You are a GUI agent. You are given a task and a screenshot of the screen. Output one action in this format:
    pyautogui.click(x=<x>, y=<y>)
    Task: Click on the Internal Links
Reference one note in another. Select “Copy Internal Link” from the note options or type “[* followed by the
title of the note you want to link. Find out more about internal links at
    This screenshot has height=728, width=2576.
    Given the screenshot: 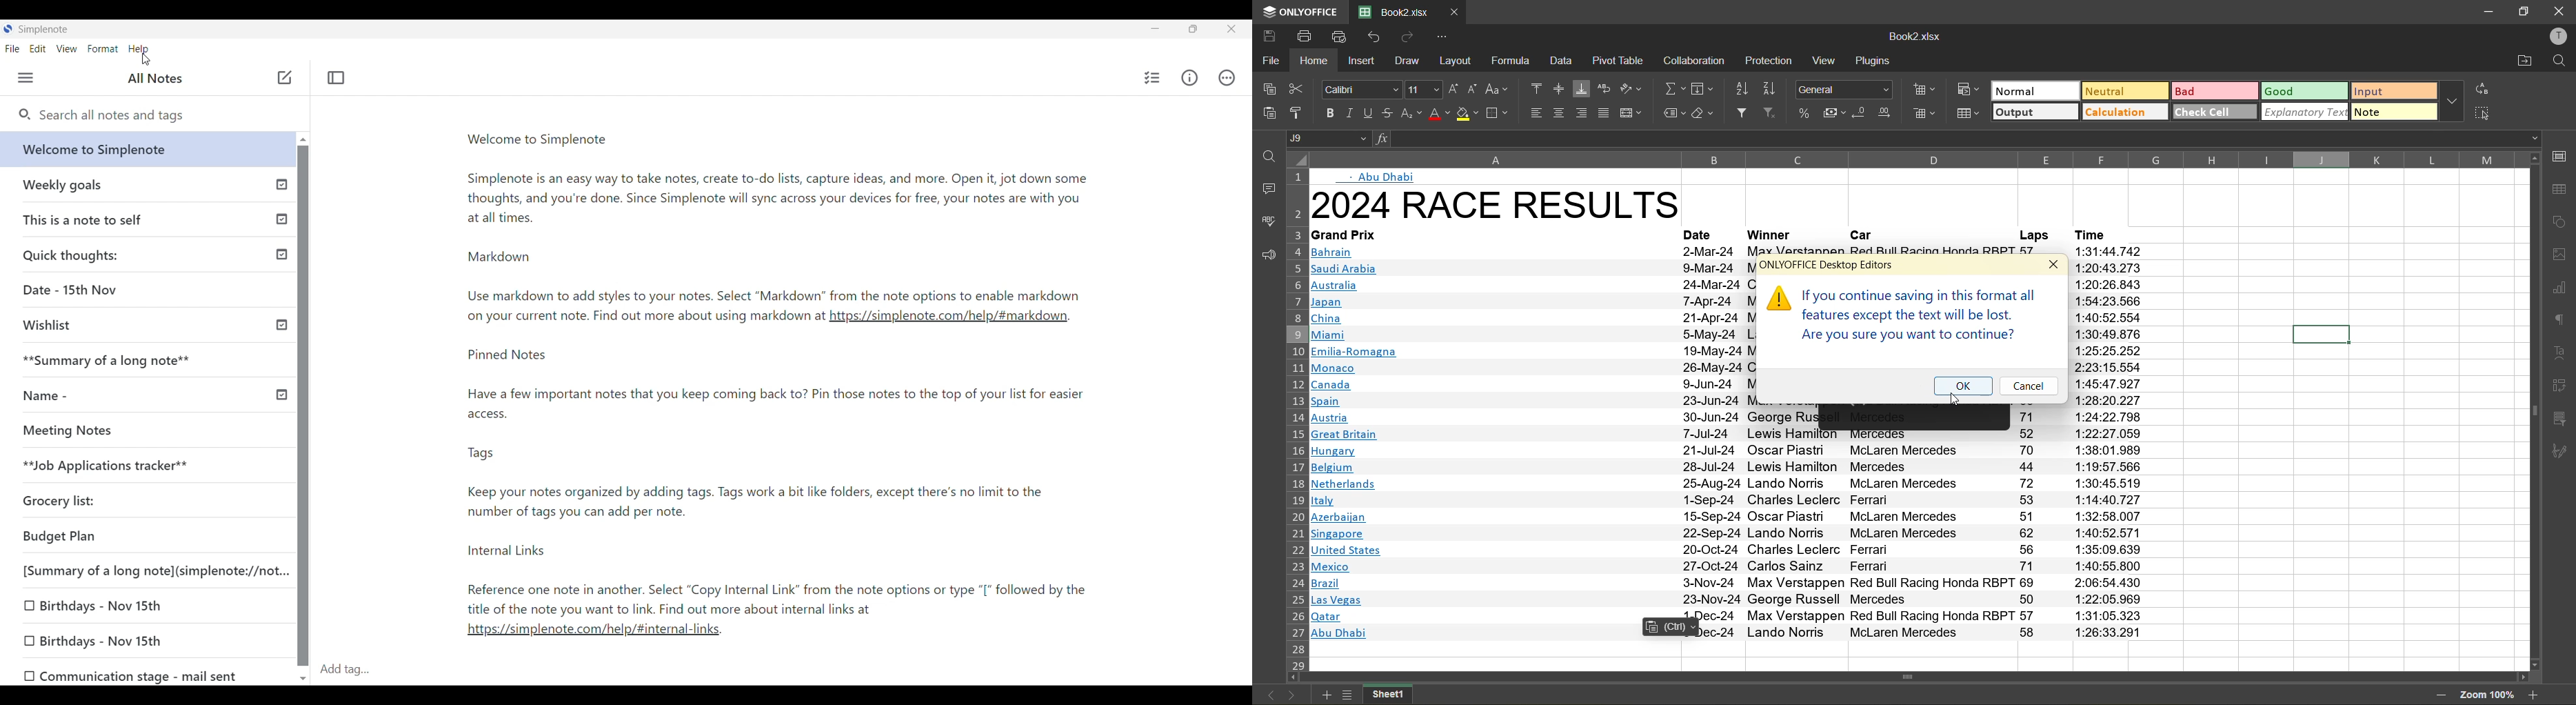 What is the action you would take?
    pyautogui.click(x=780, y=576)
    